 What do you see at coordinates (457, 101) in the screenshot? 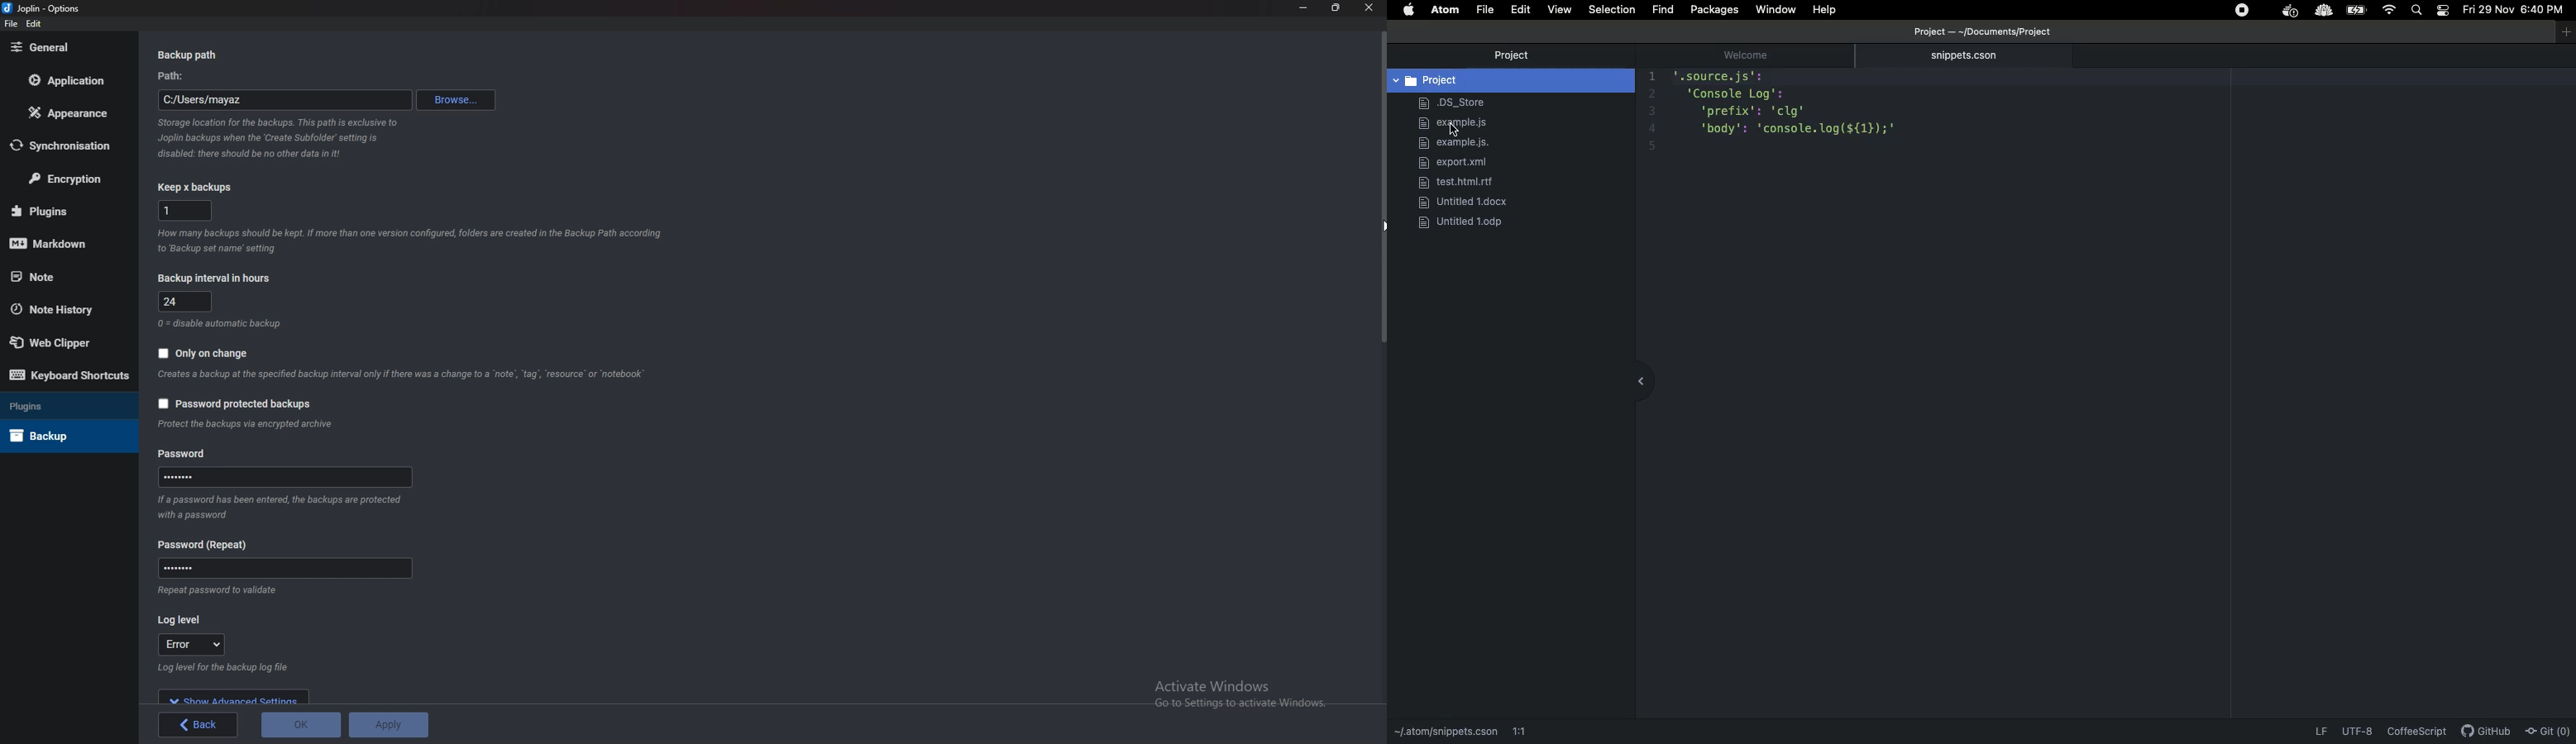
I see `browse` at bounding box center [457, 101].